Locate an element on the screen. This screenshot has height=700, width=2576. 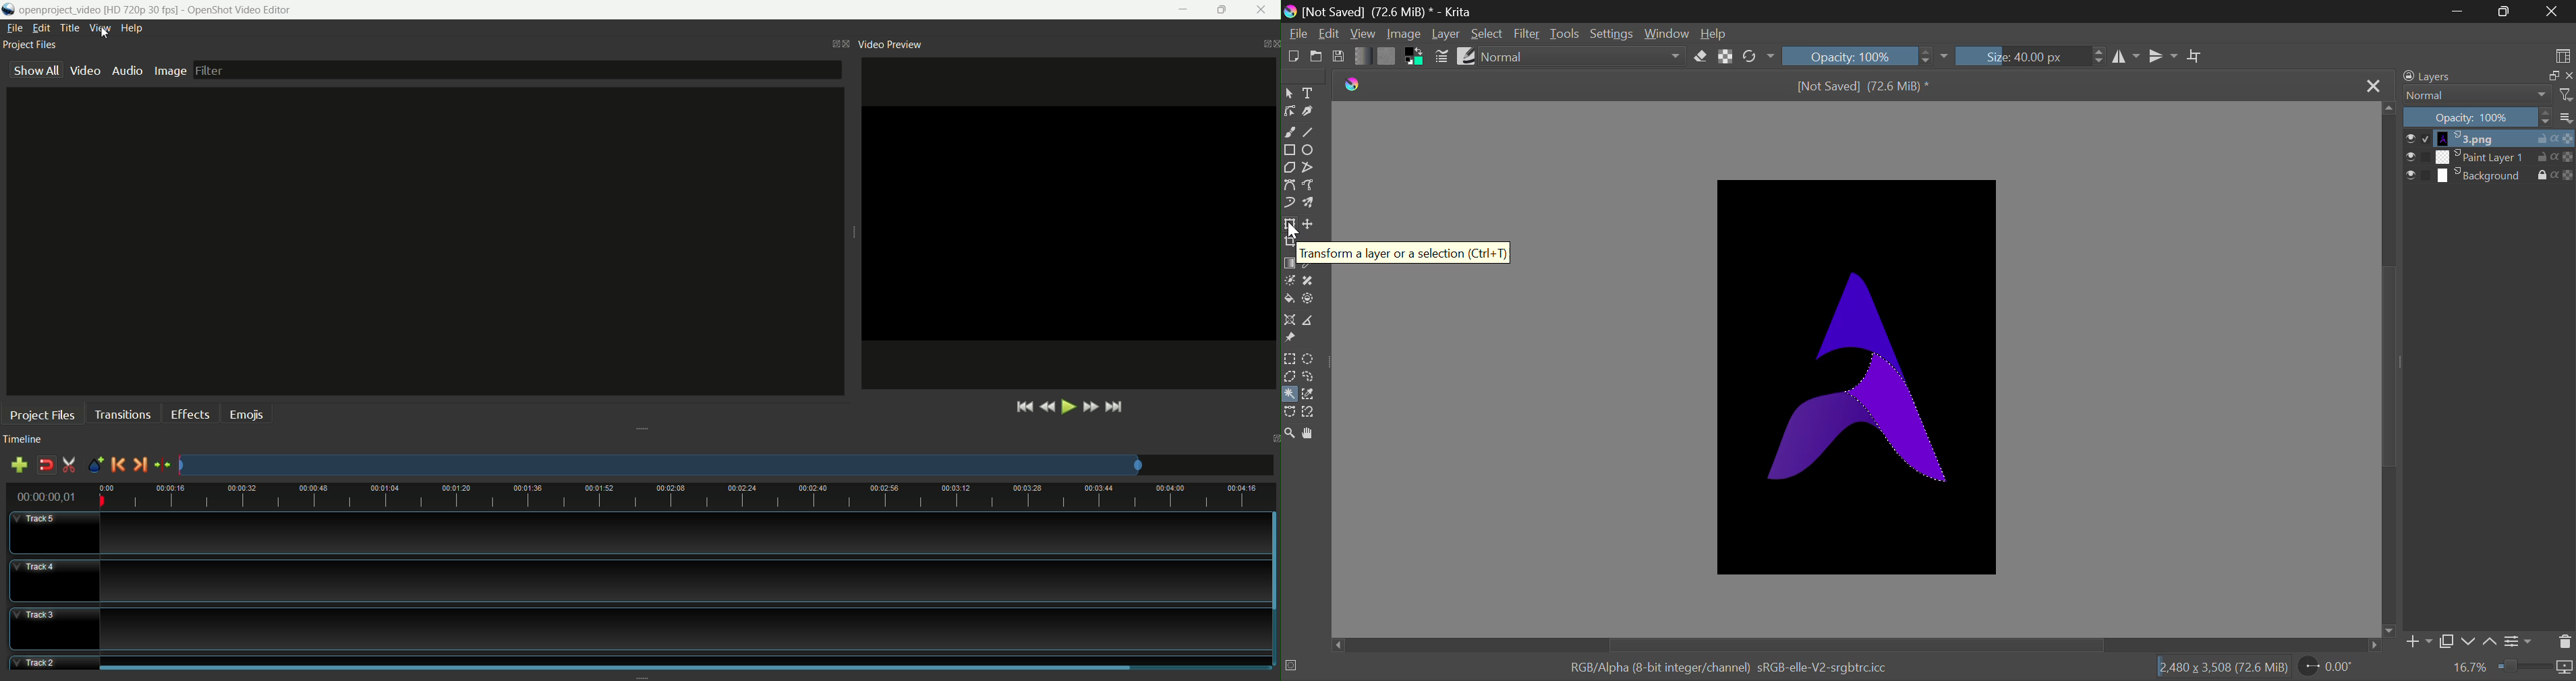
layer 2 is located at coordinates (2482, 156).